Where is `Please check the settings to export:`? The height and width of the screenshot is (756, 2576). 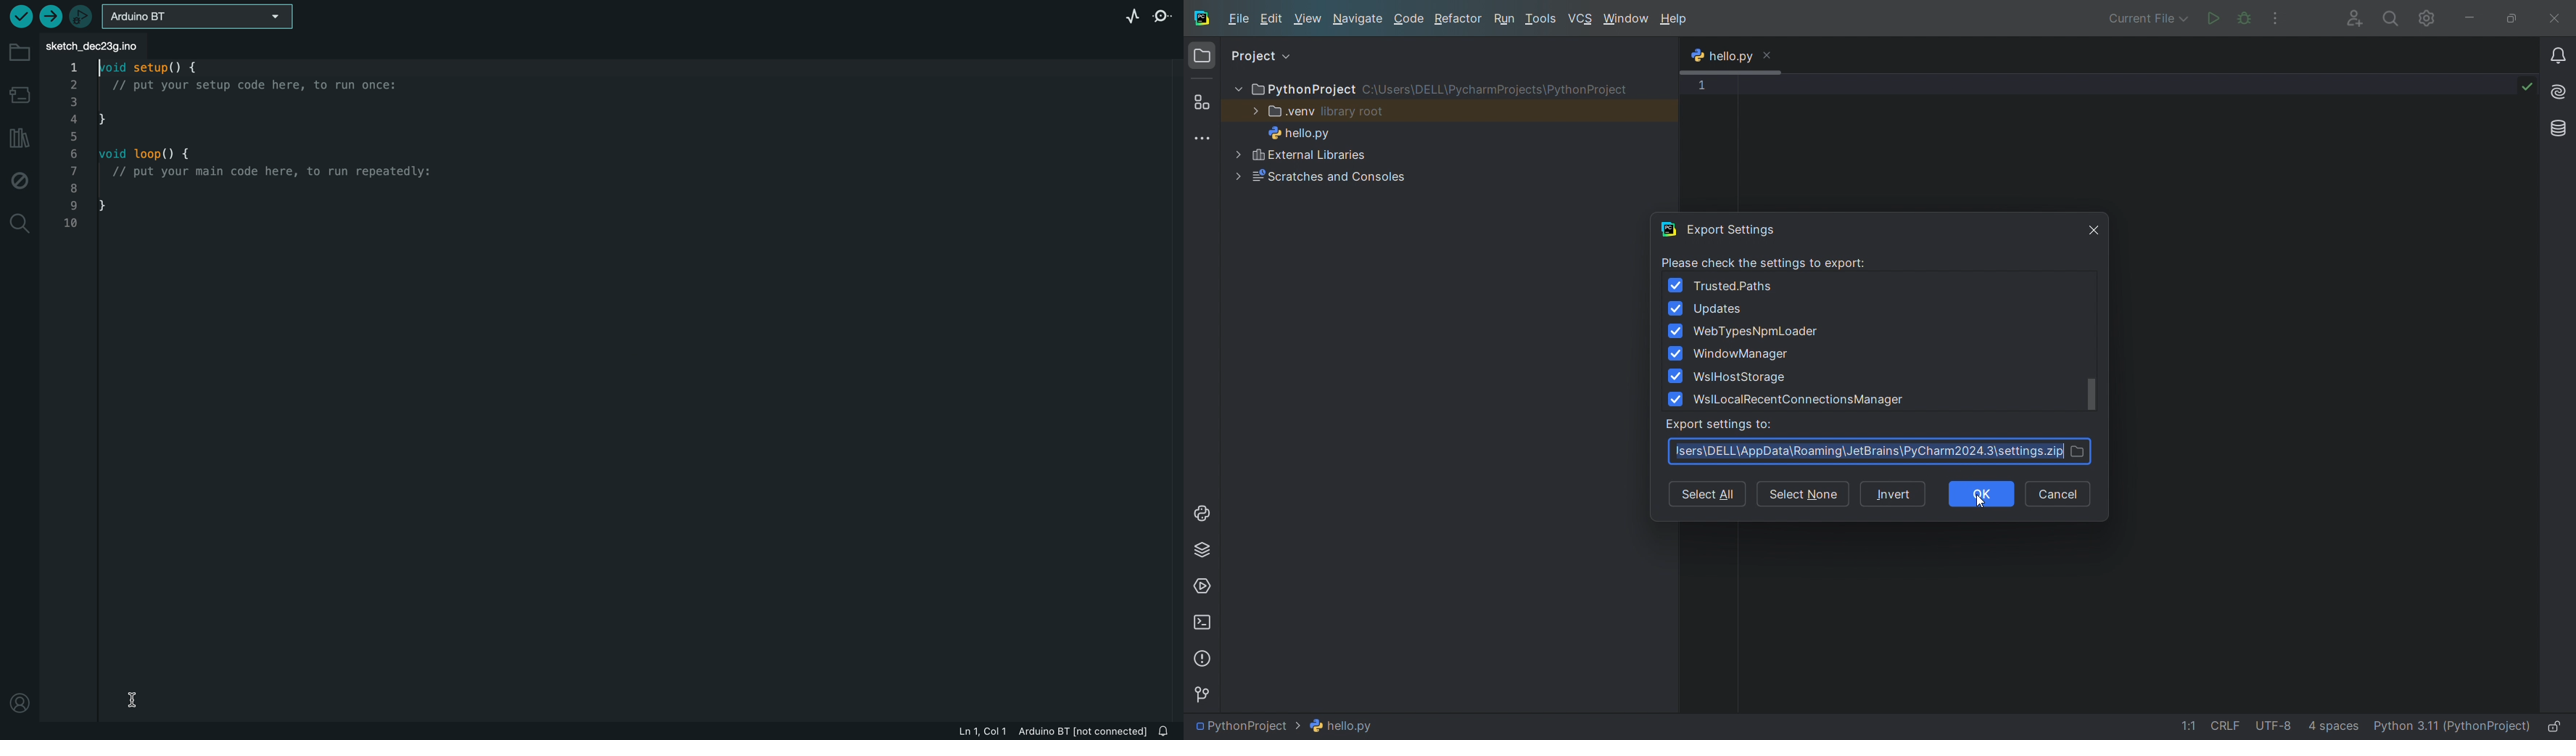
Please check the settings to export: is located at coordinates (1769, 261).